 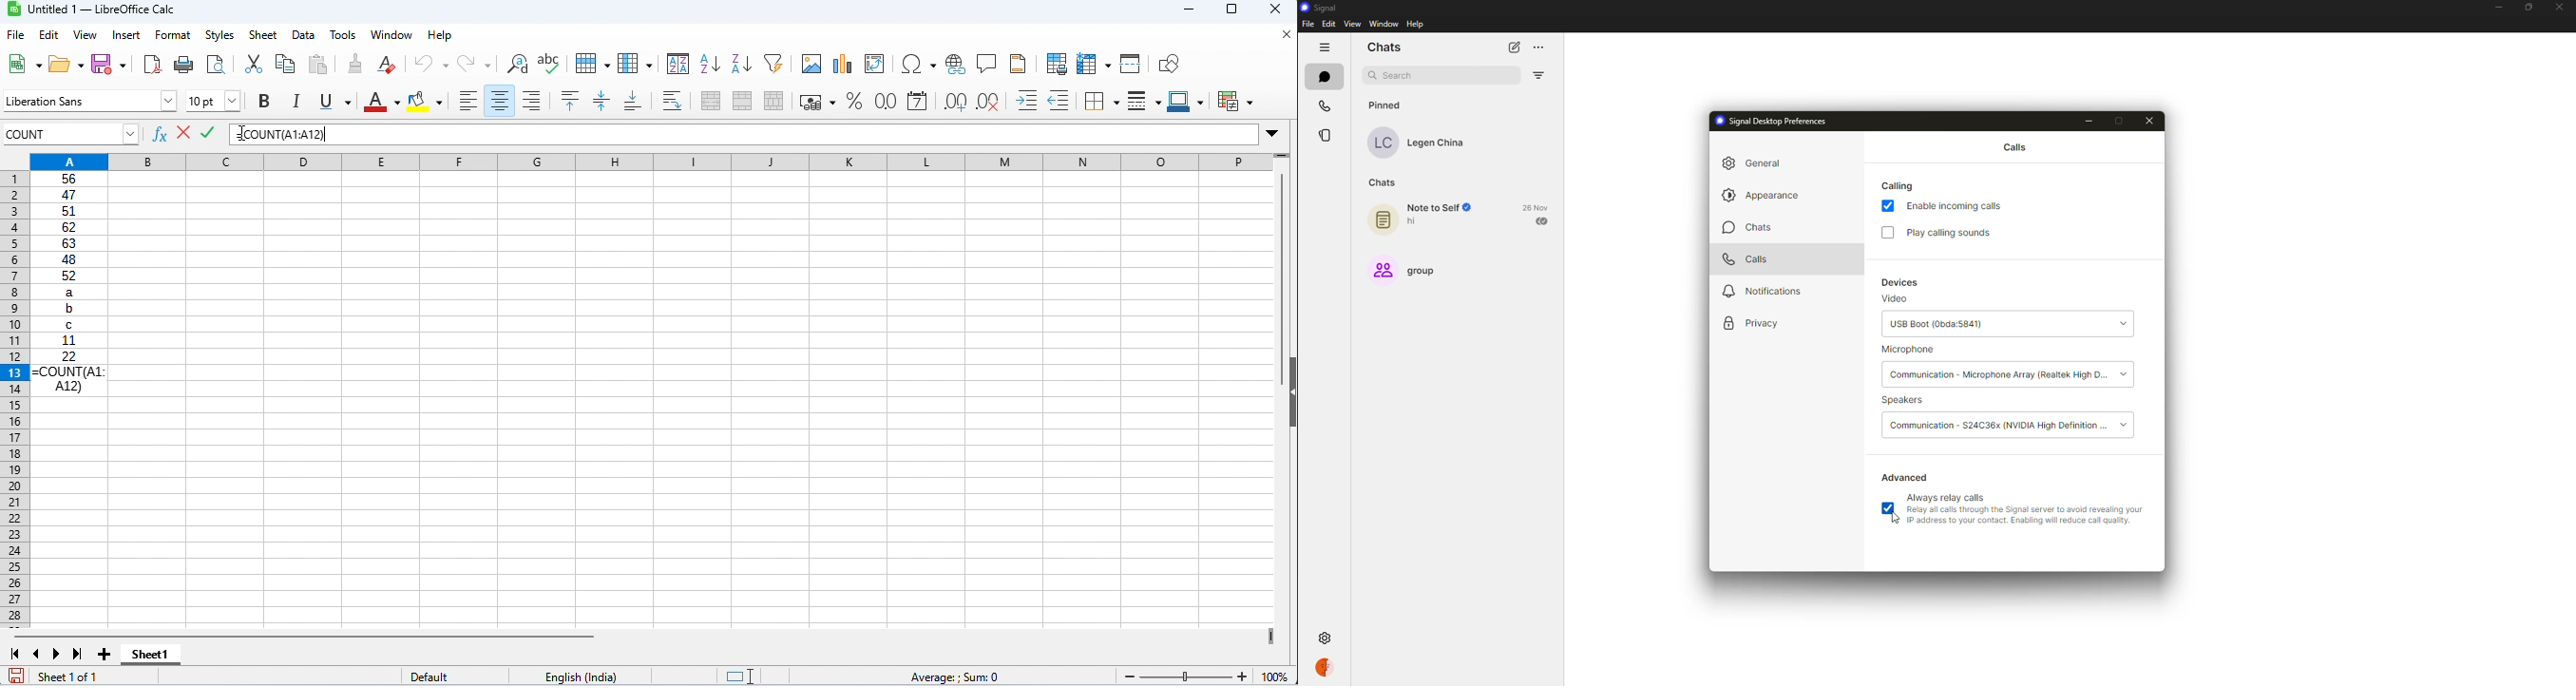 What do you see at coordinates (92, 676) in the screenshot?
I see `sheet 1 of 1` at bounding box center [92, 676].